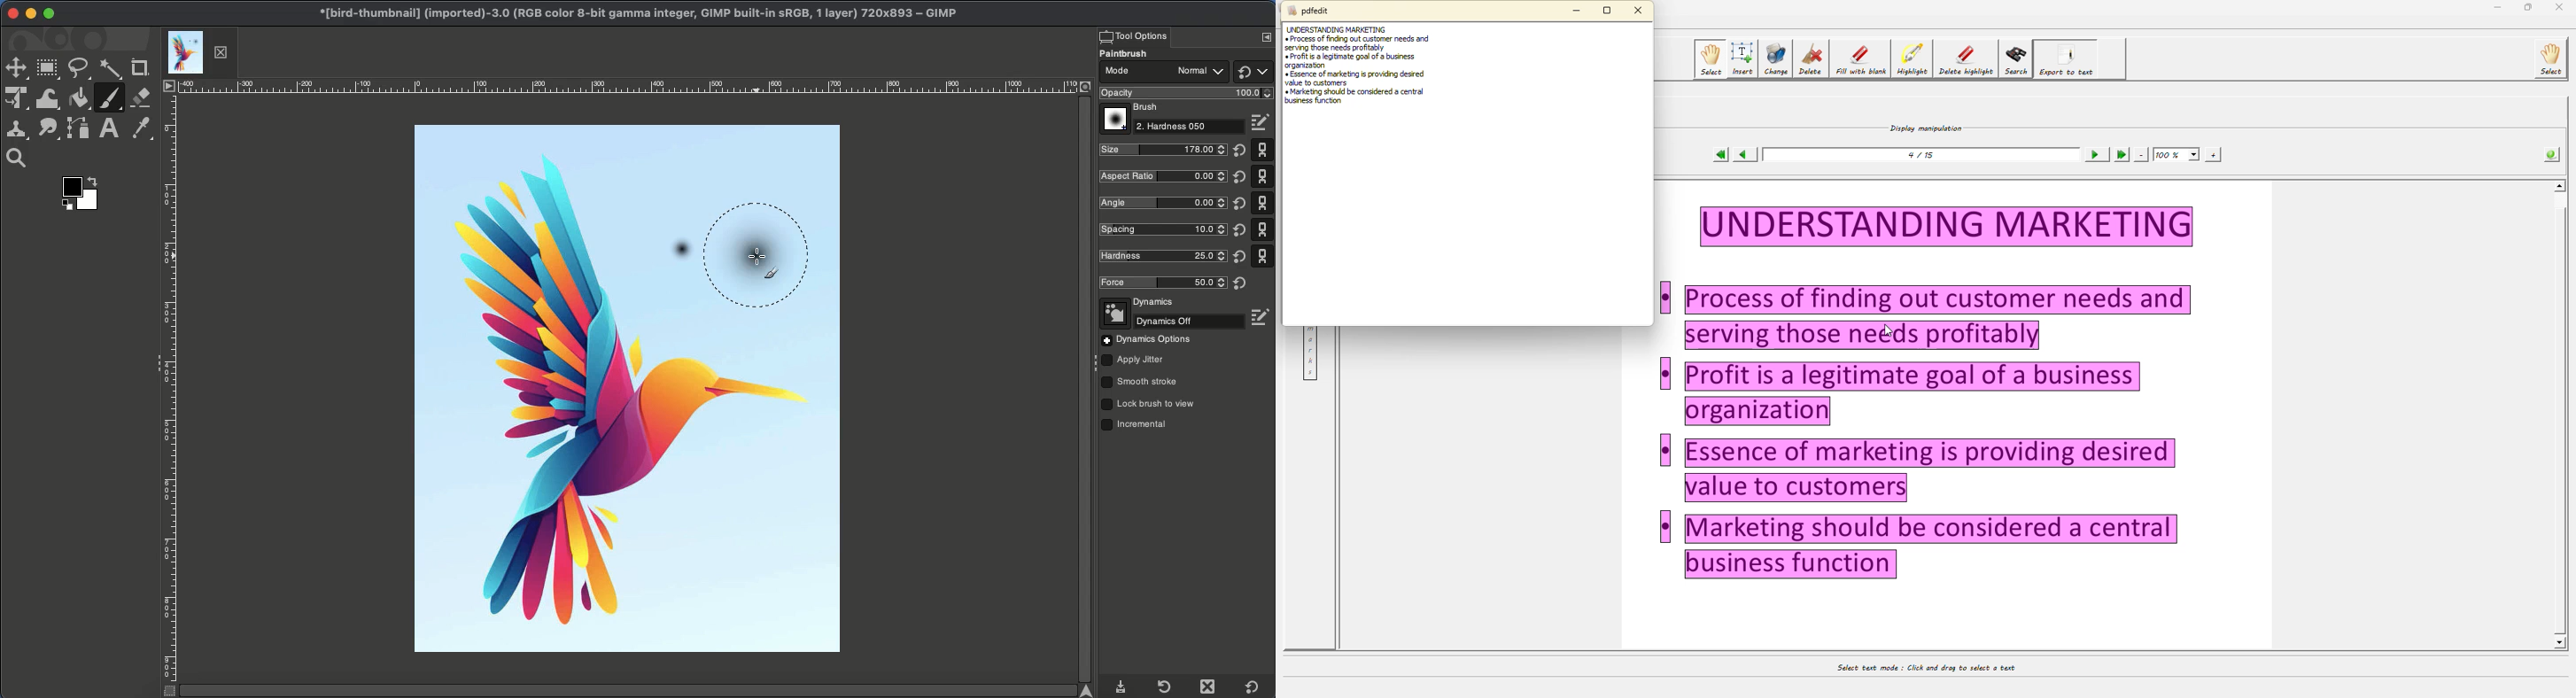 The width and height of the screenshot is (2576, 700). What do you see at coordinates (1163, 74) in the screenshot?
I see `Mode` at bounding box center [1163, 74].